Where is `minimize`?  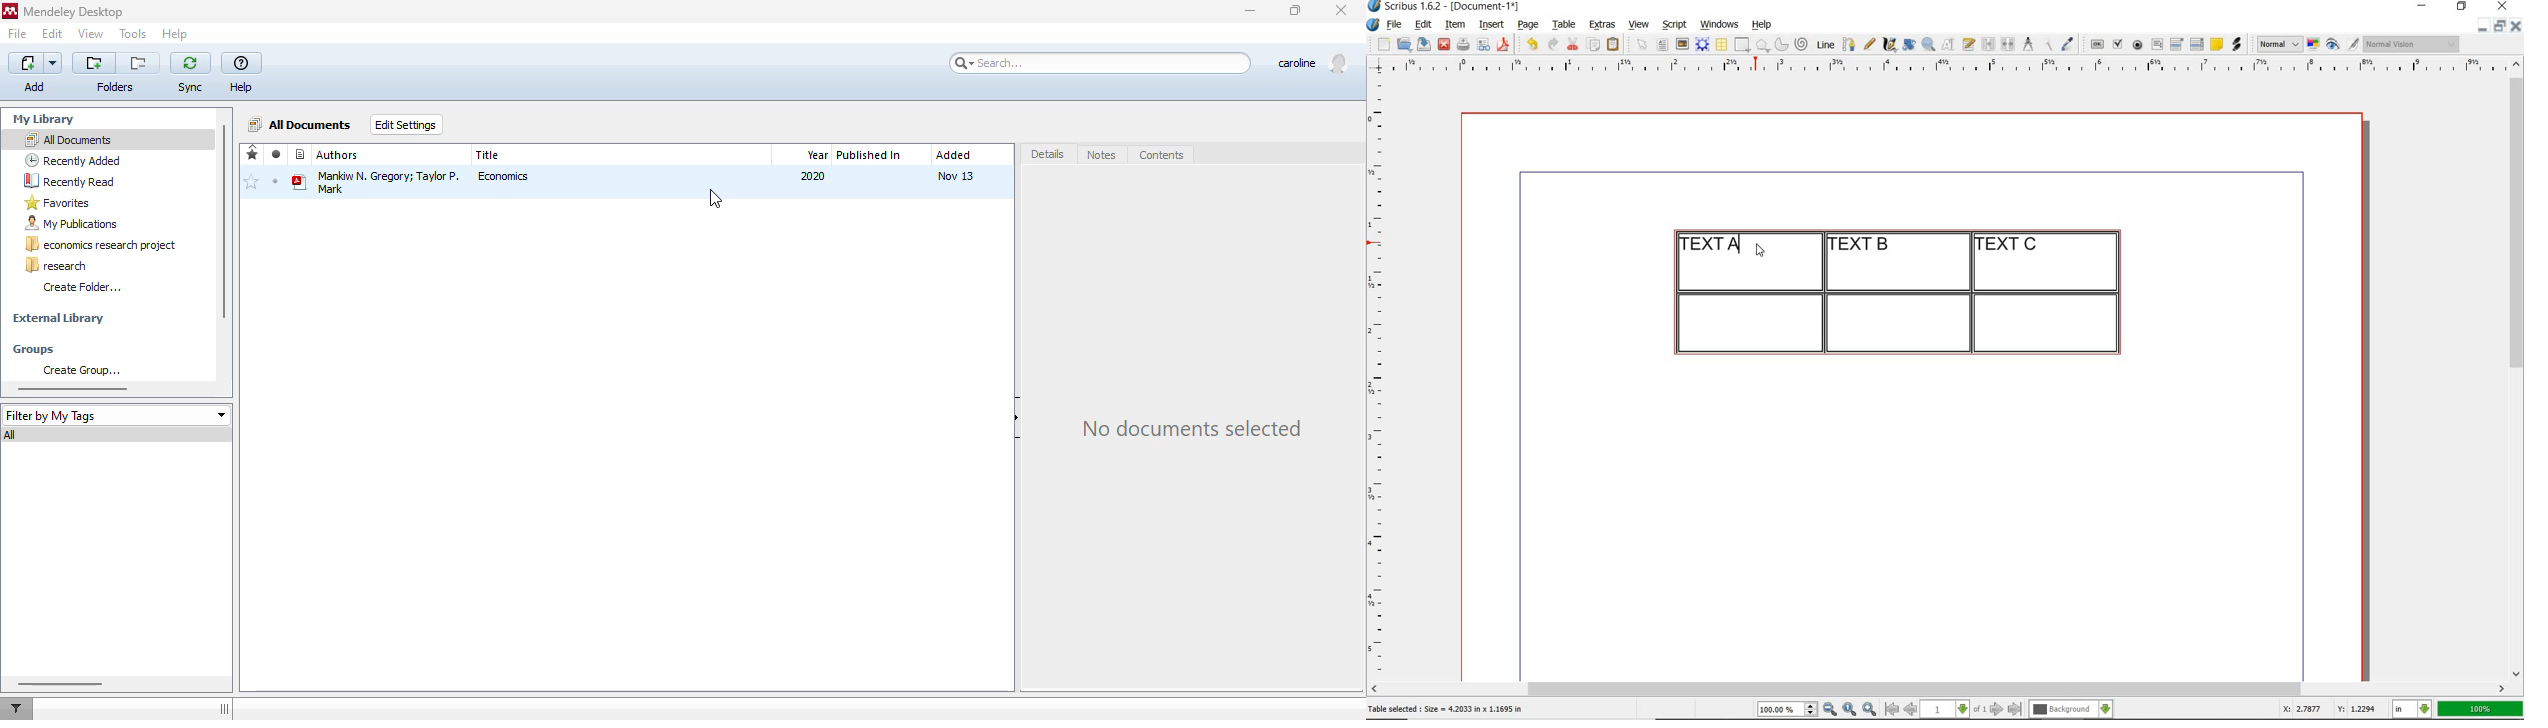
minimize is located at coordinates (2424, 7).